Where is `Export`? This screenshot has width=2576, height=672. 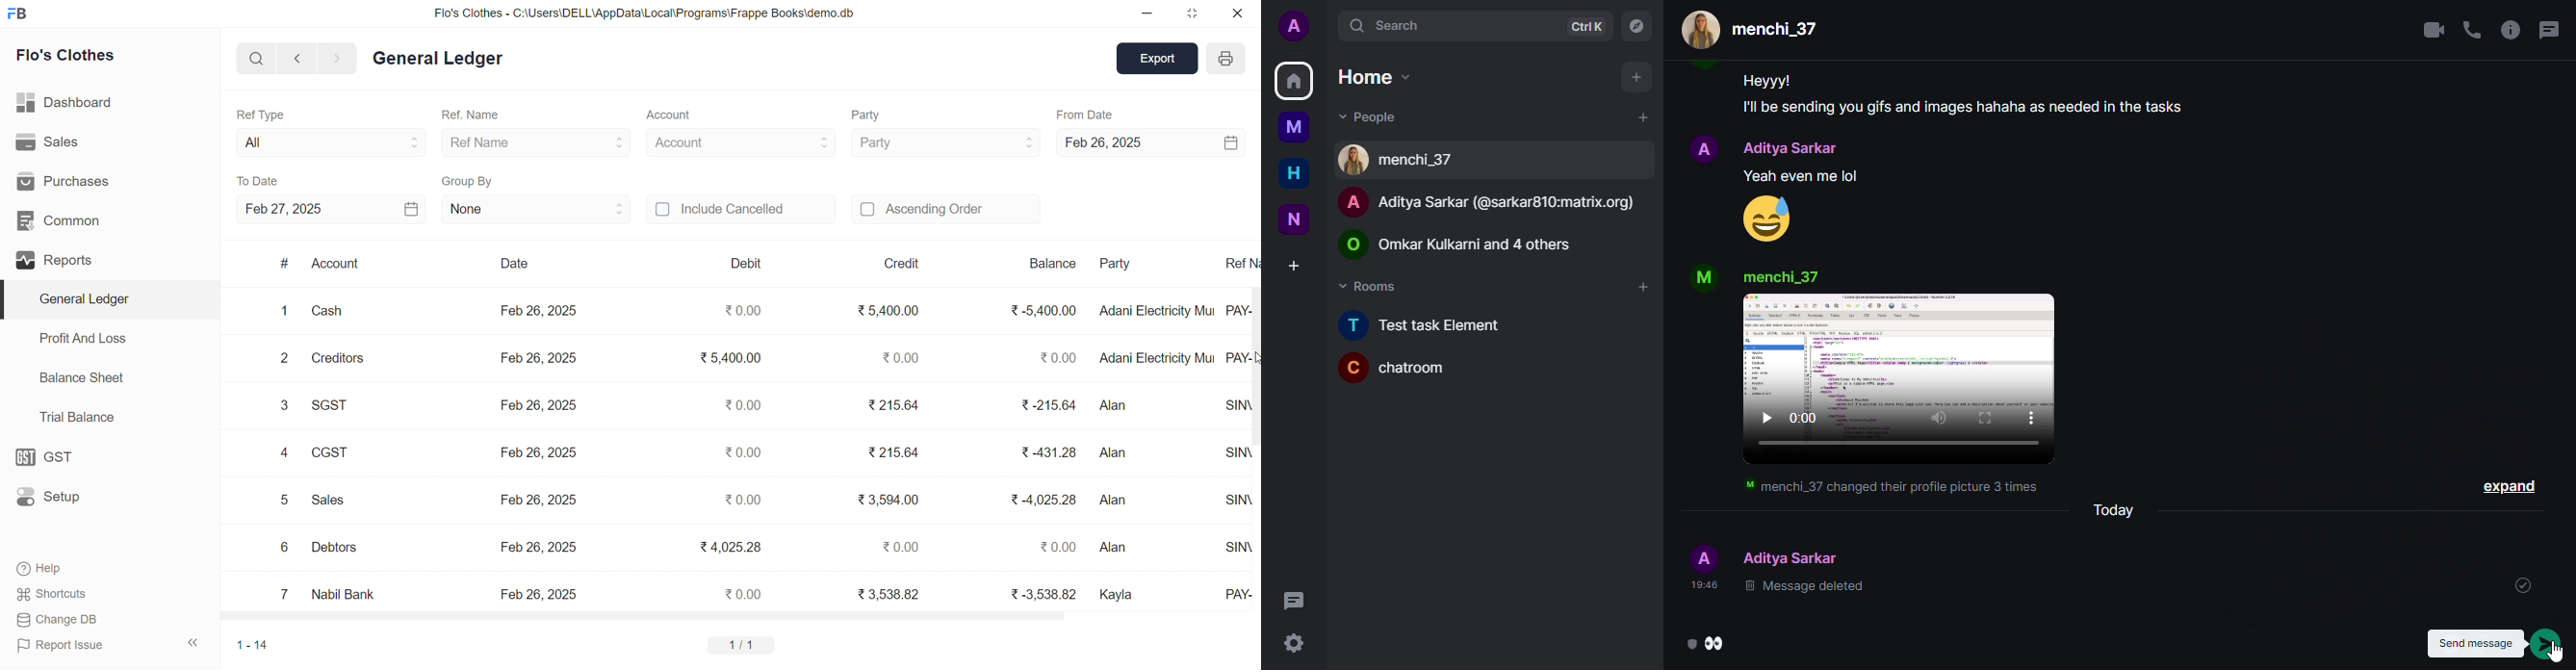
Export is located at coordinates (1160, 57).